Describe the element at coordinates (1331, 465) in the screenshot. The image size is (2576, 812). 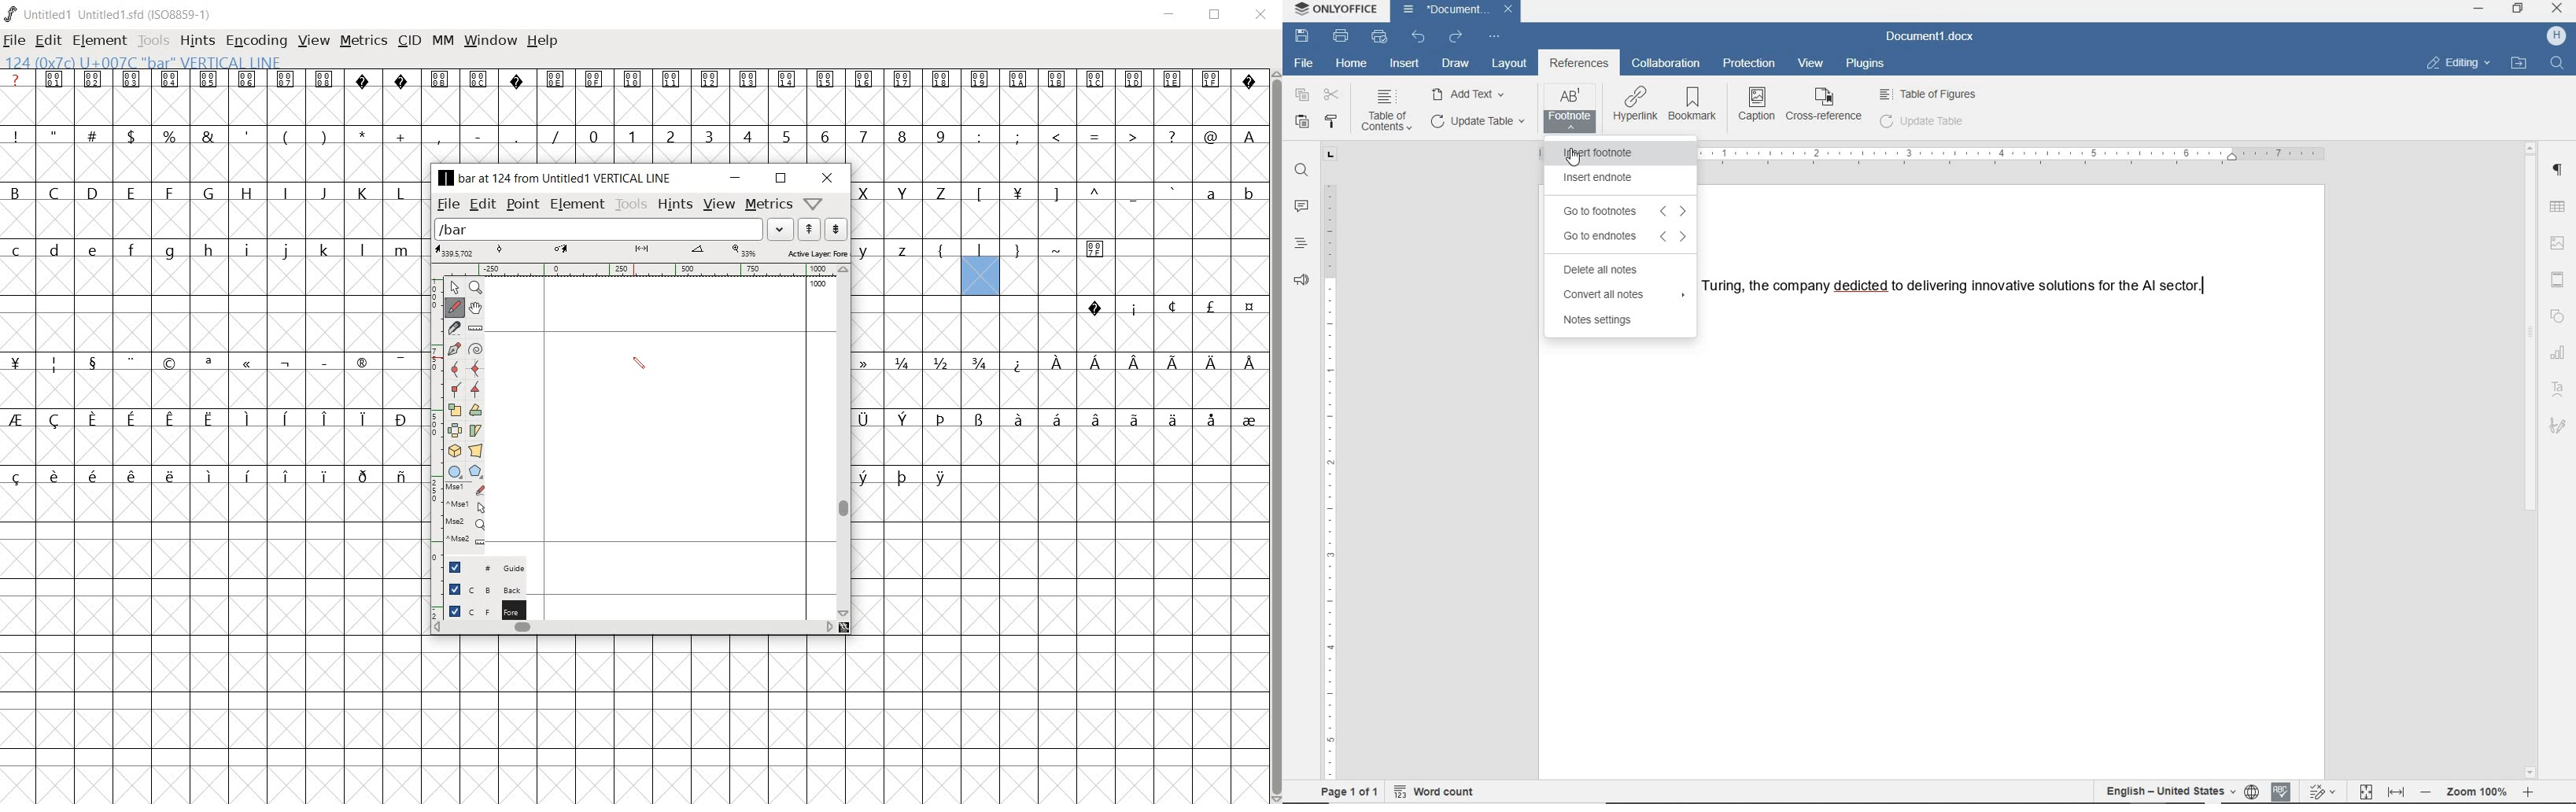
I see `ruler` at that location.